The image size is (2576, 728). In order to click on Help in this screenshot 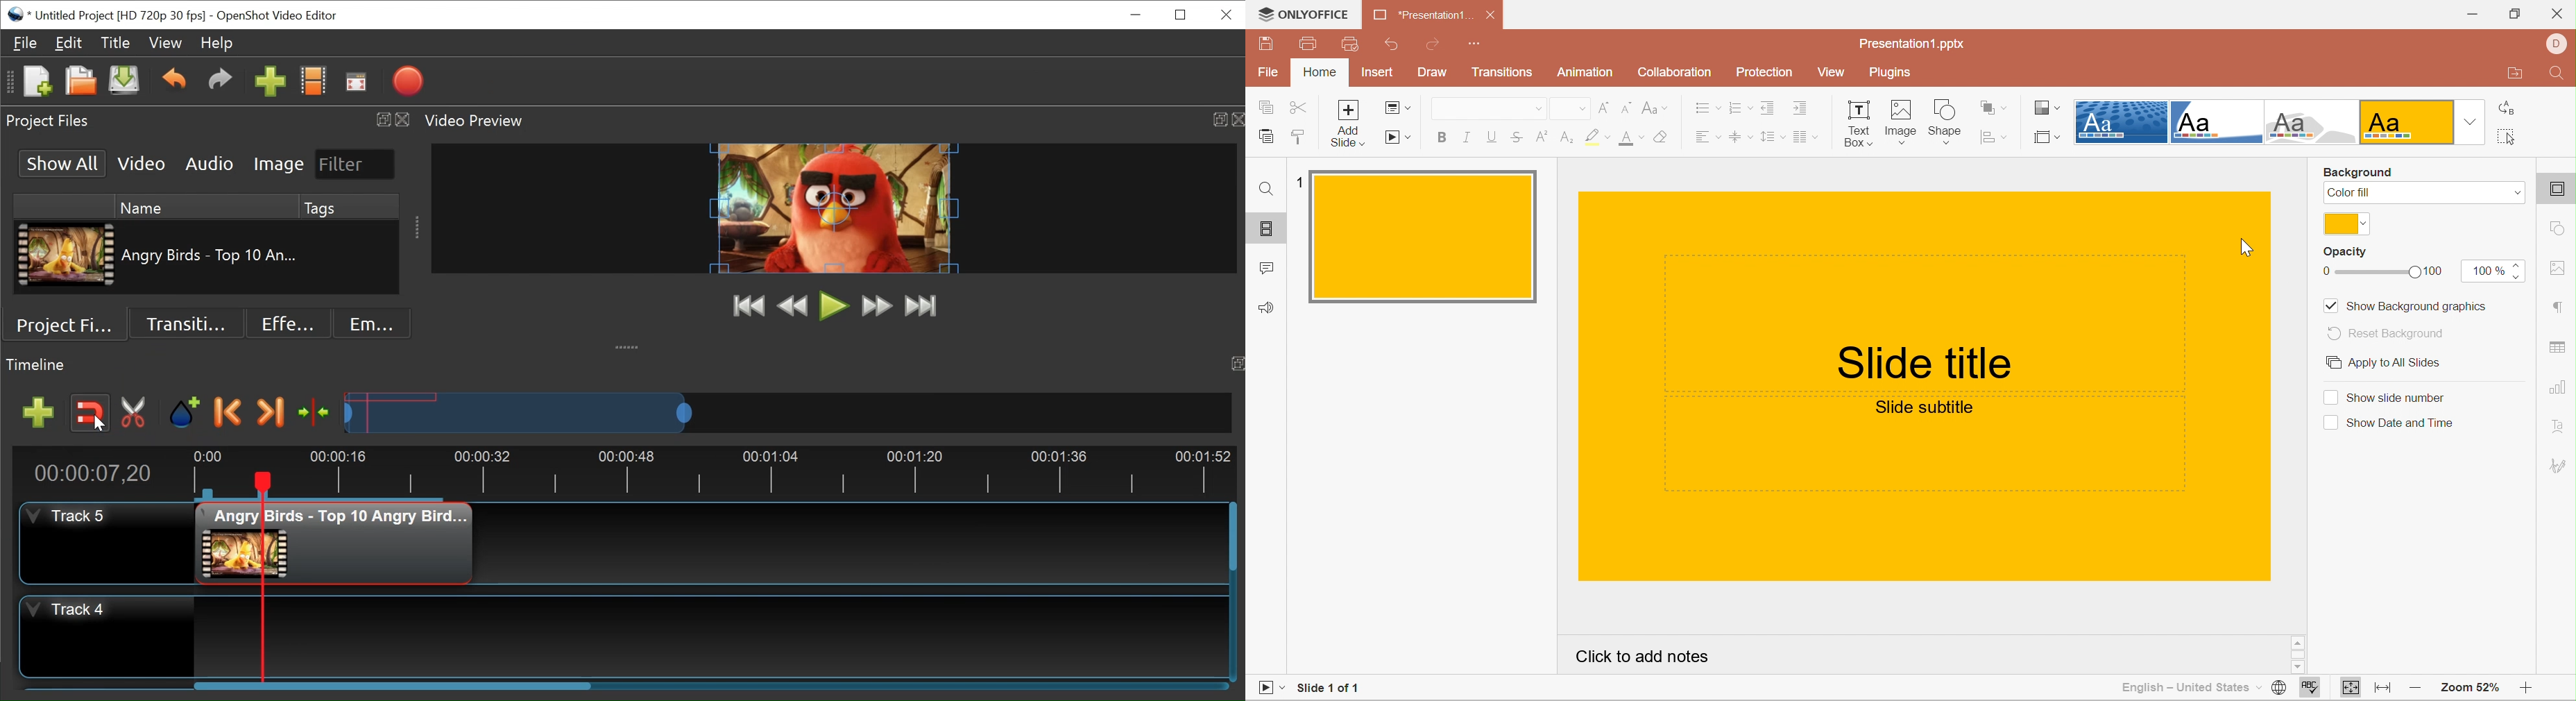, I will do `click(220, 43)`.